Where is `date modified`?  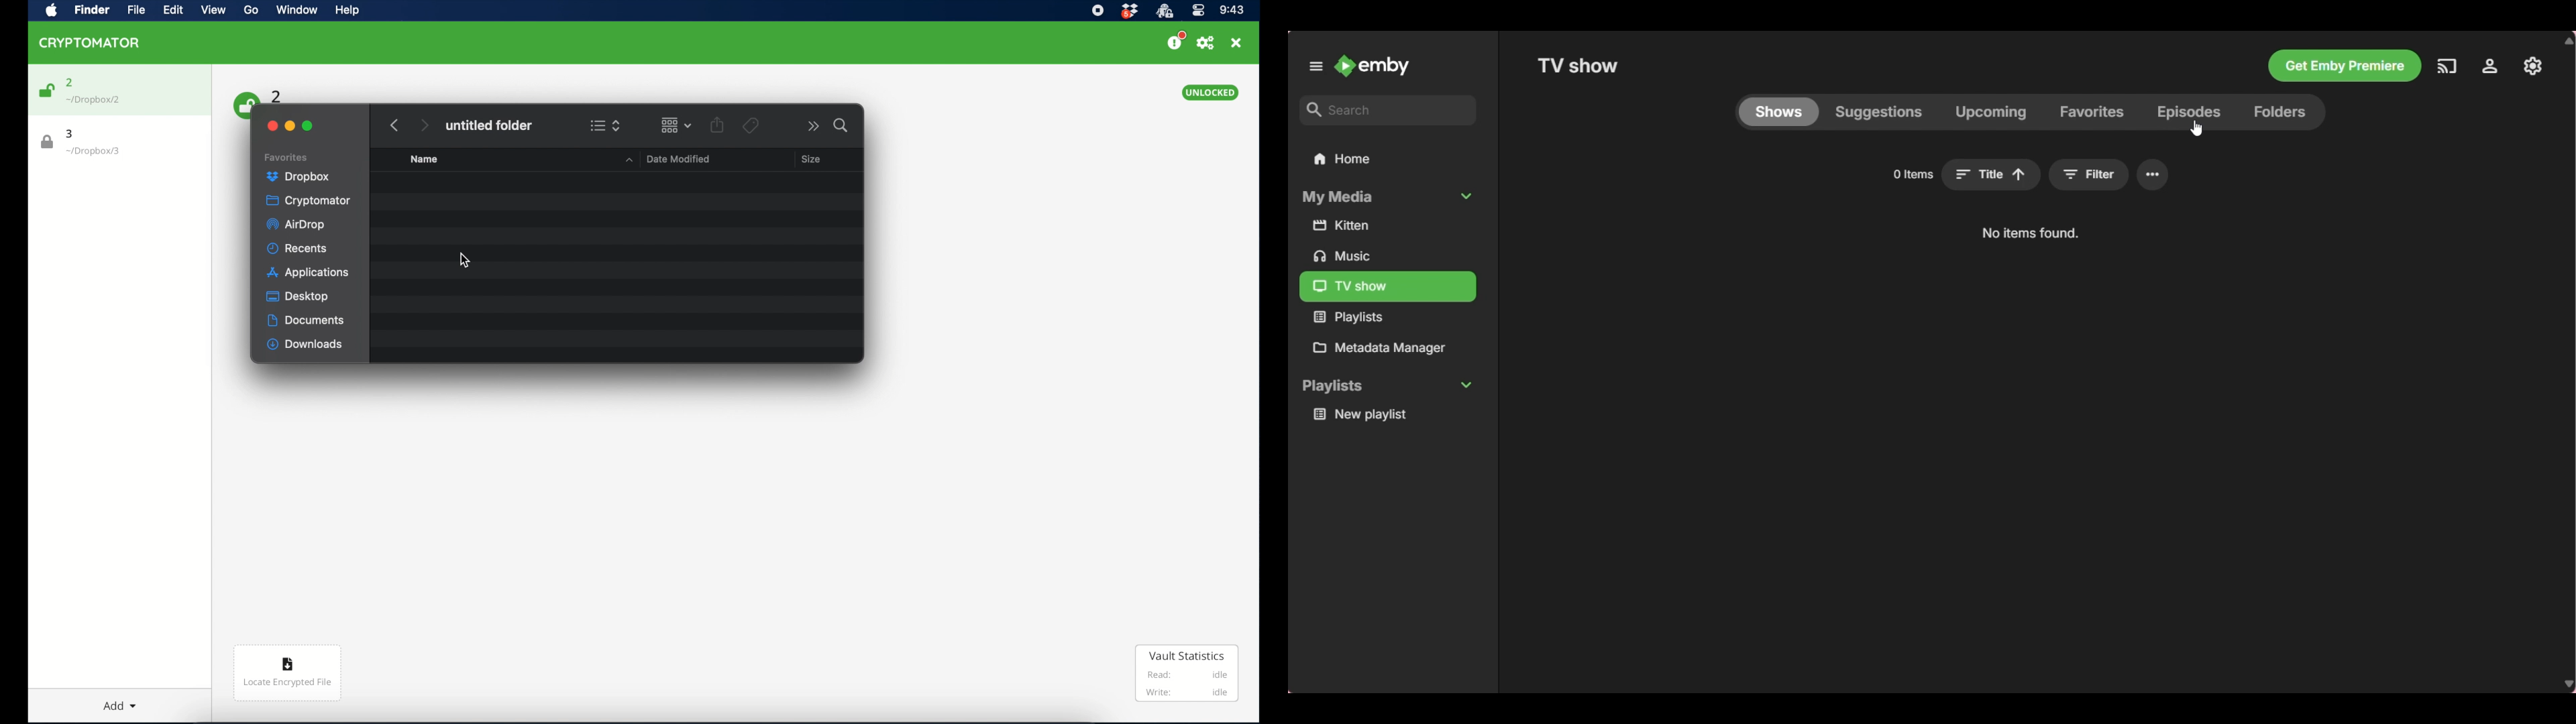
date modified is located at coordinates (665, 158).